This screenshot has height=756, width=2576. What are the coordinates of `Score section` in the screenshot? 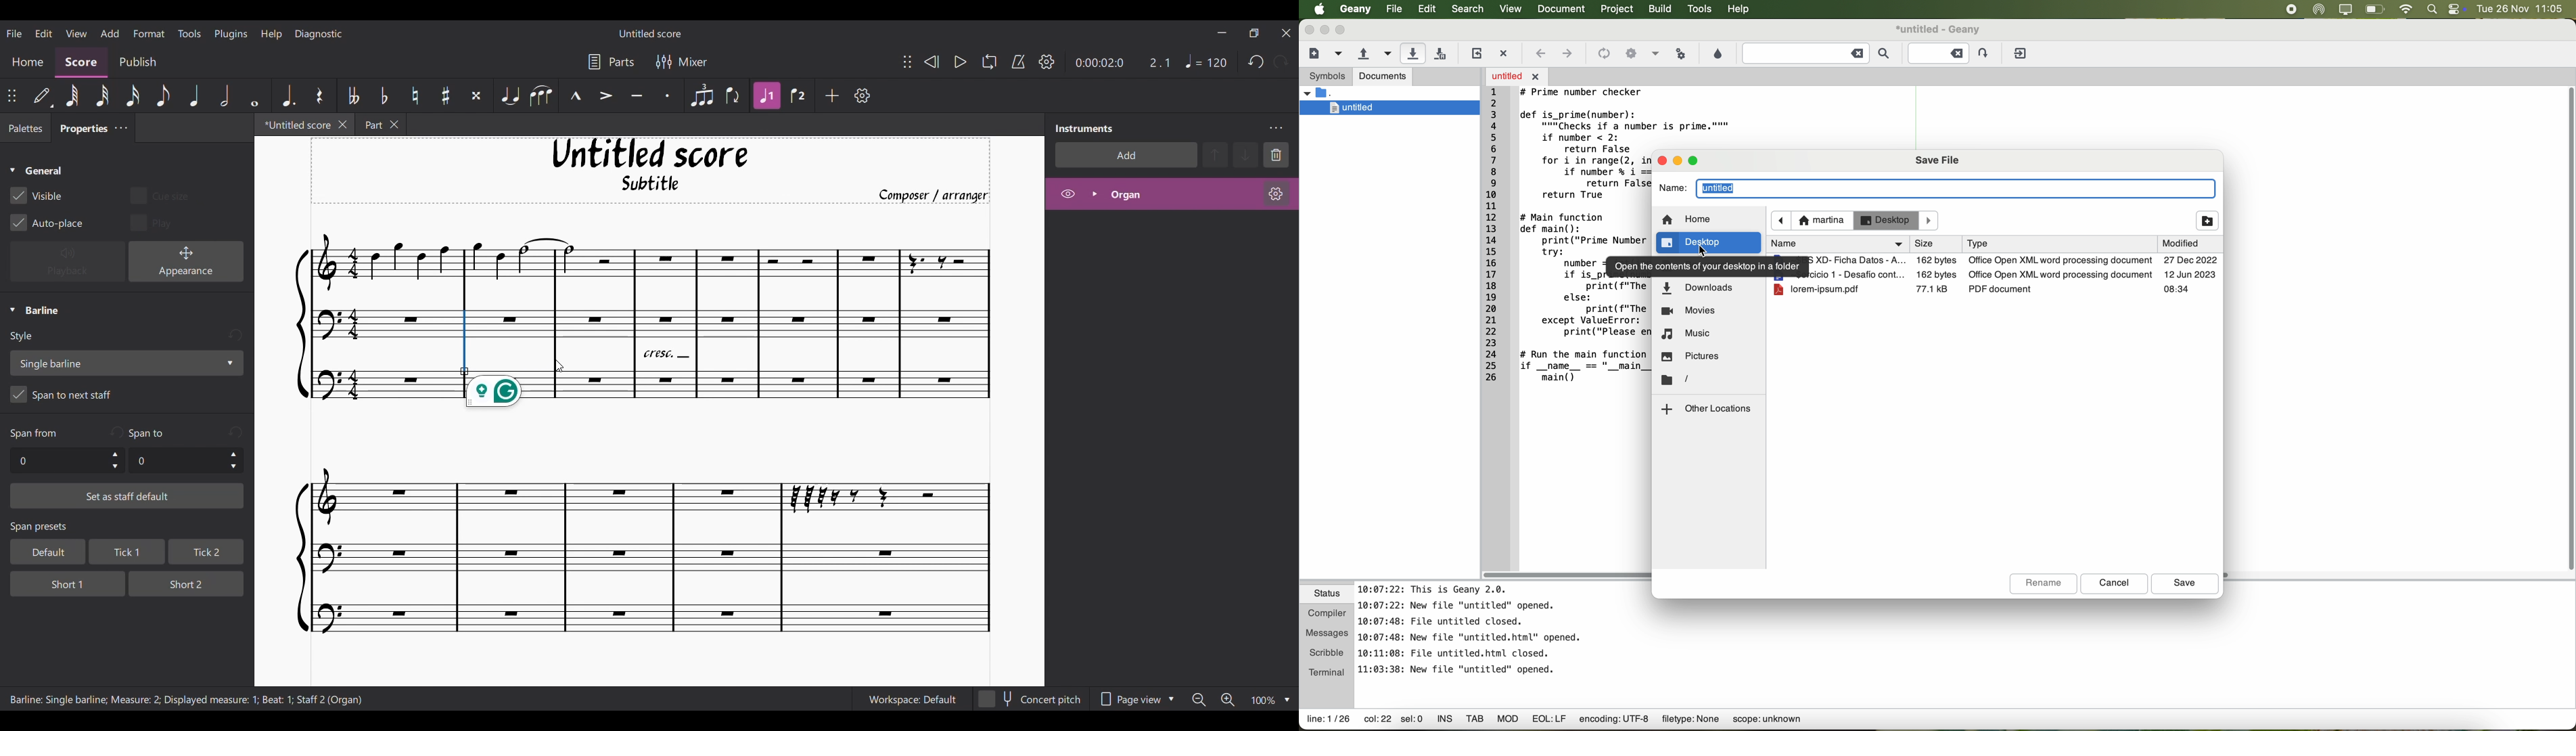 It's located at (81, 61).